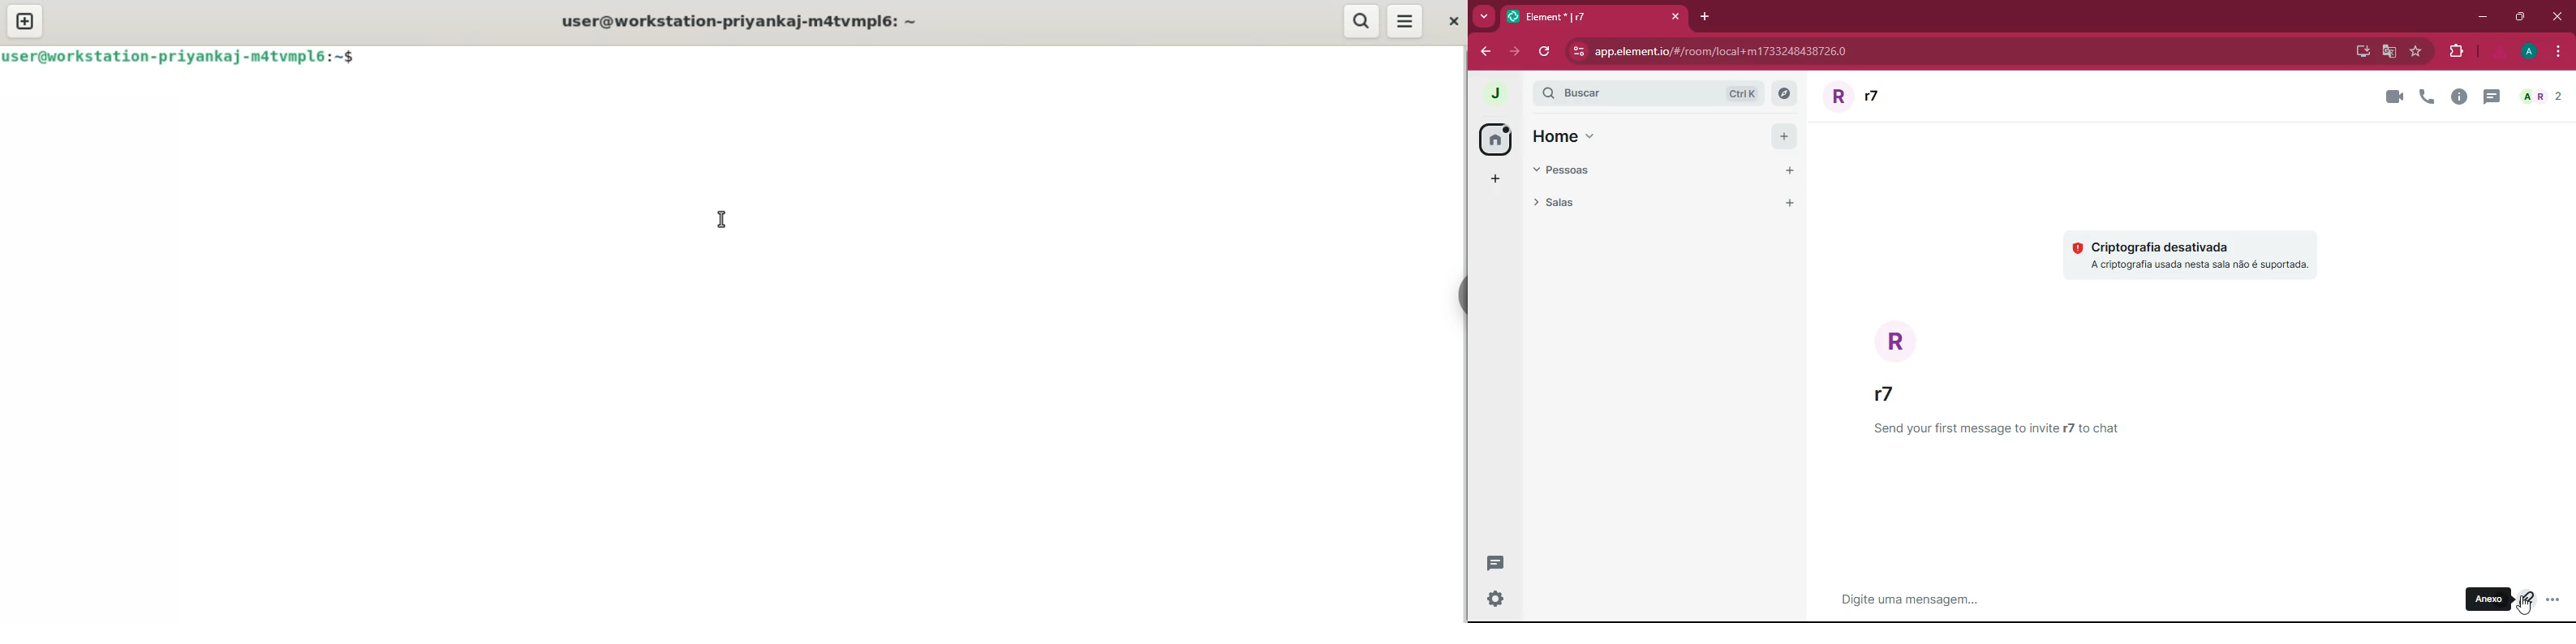 Image resolution: width=2576 pixels, height=644 pixels. Describe the element at coordinates (2458, 97) in the screenshot. I see `info` at that location.